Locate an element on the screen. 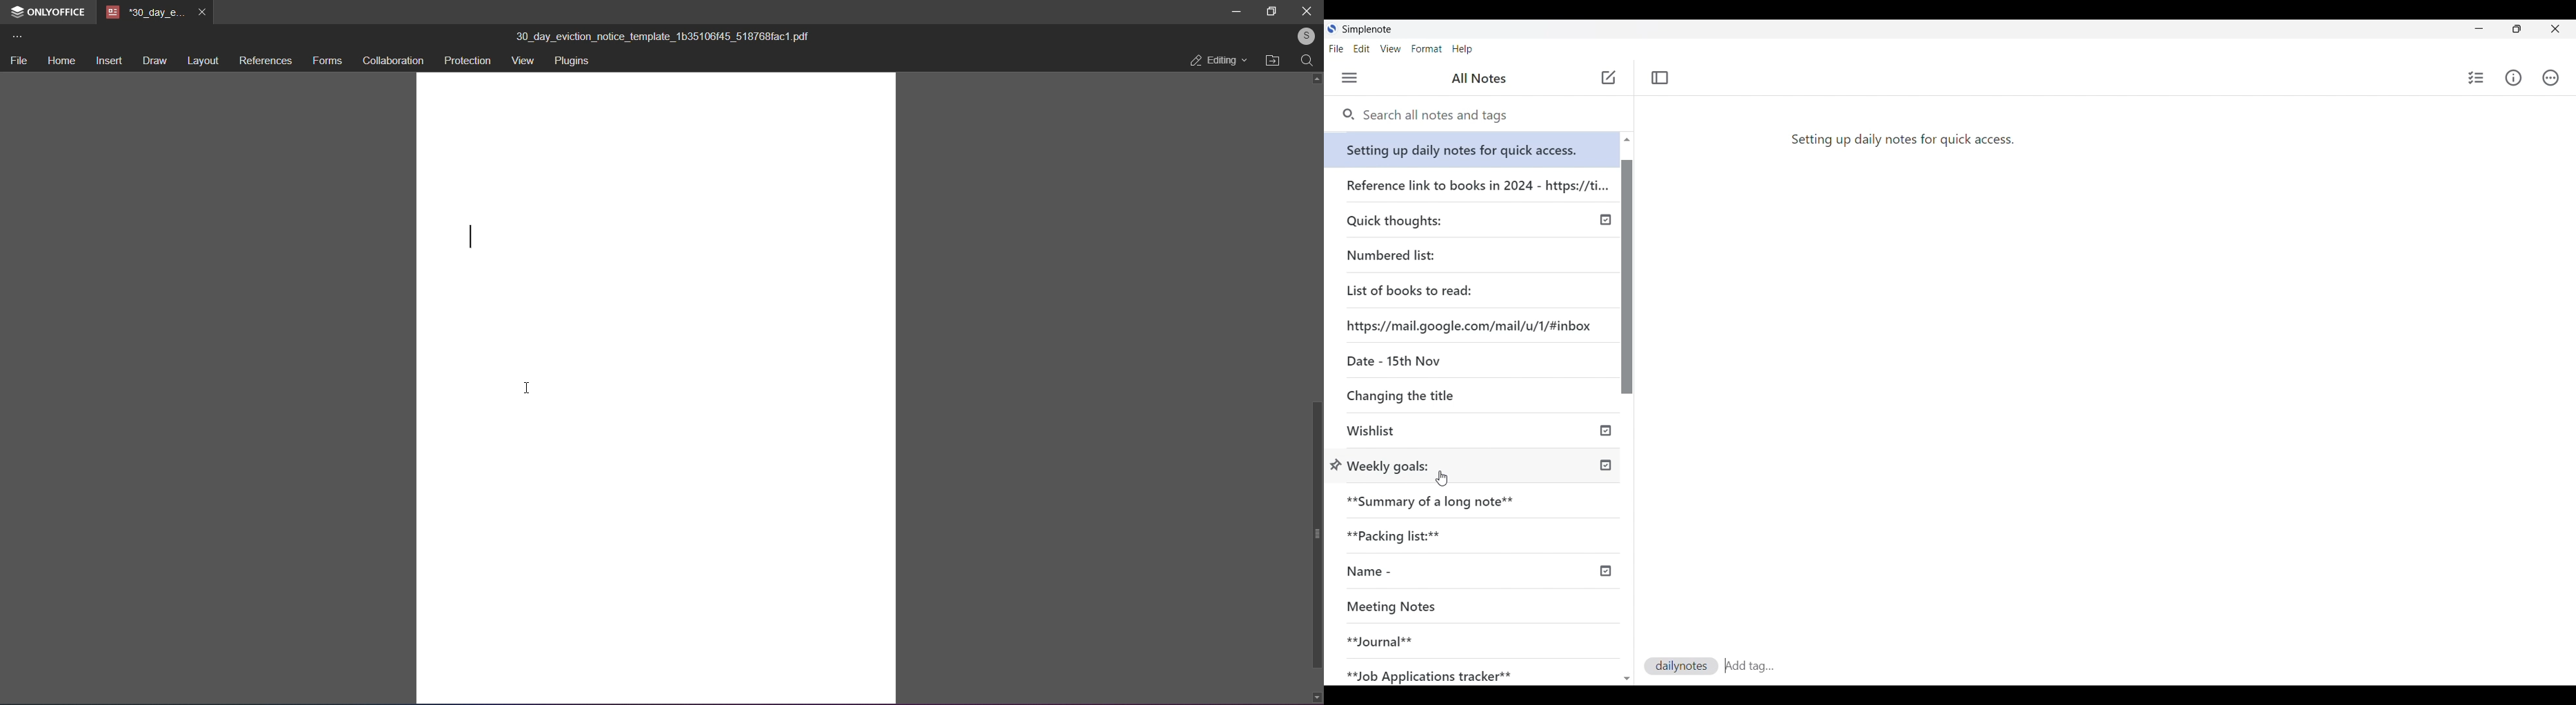 The image size is (2576, 728). Setting up daily notes for quick access is located at coordinates (1474, 146).